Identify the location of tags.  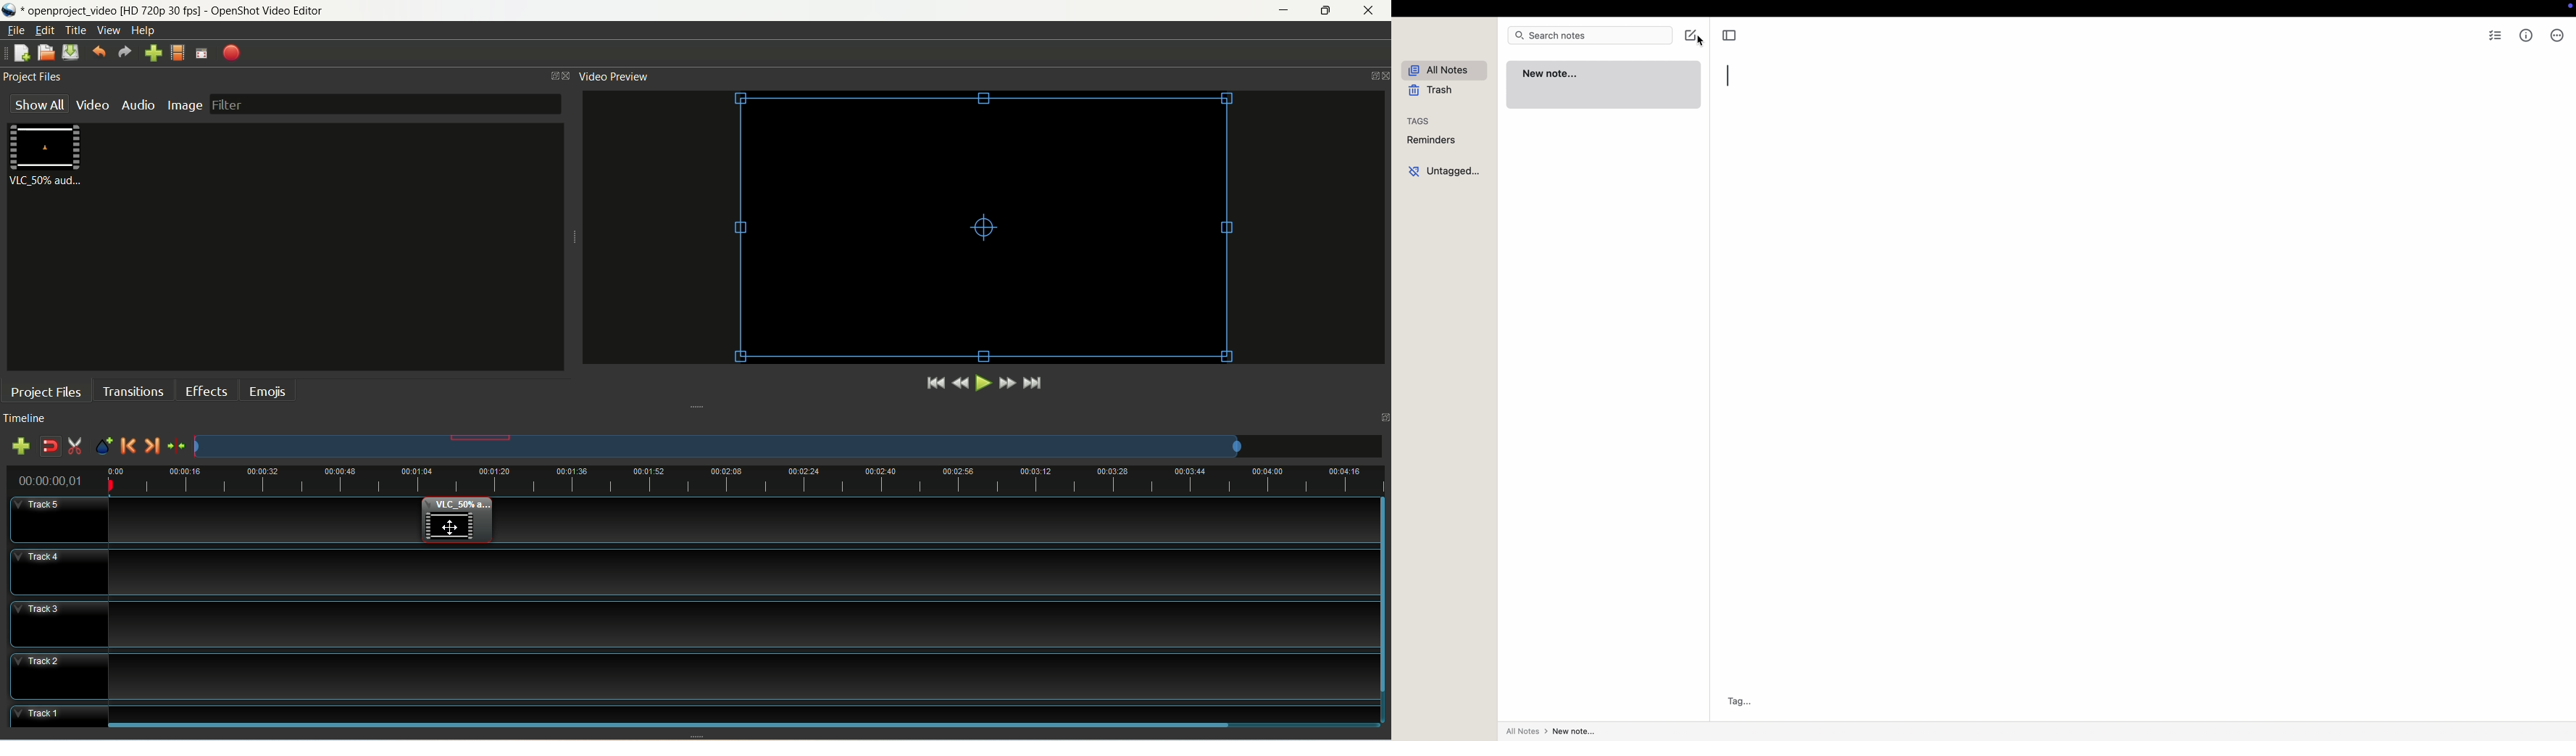
(1444, 121).